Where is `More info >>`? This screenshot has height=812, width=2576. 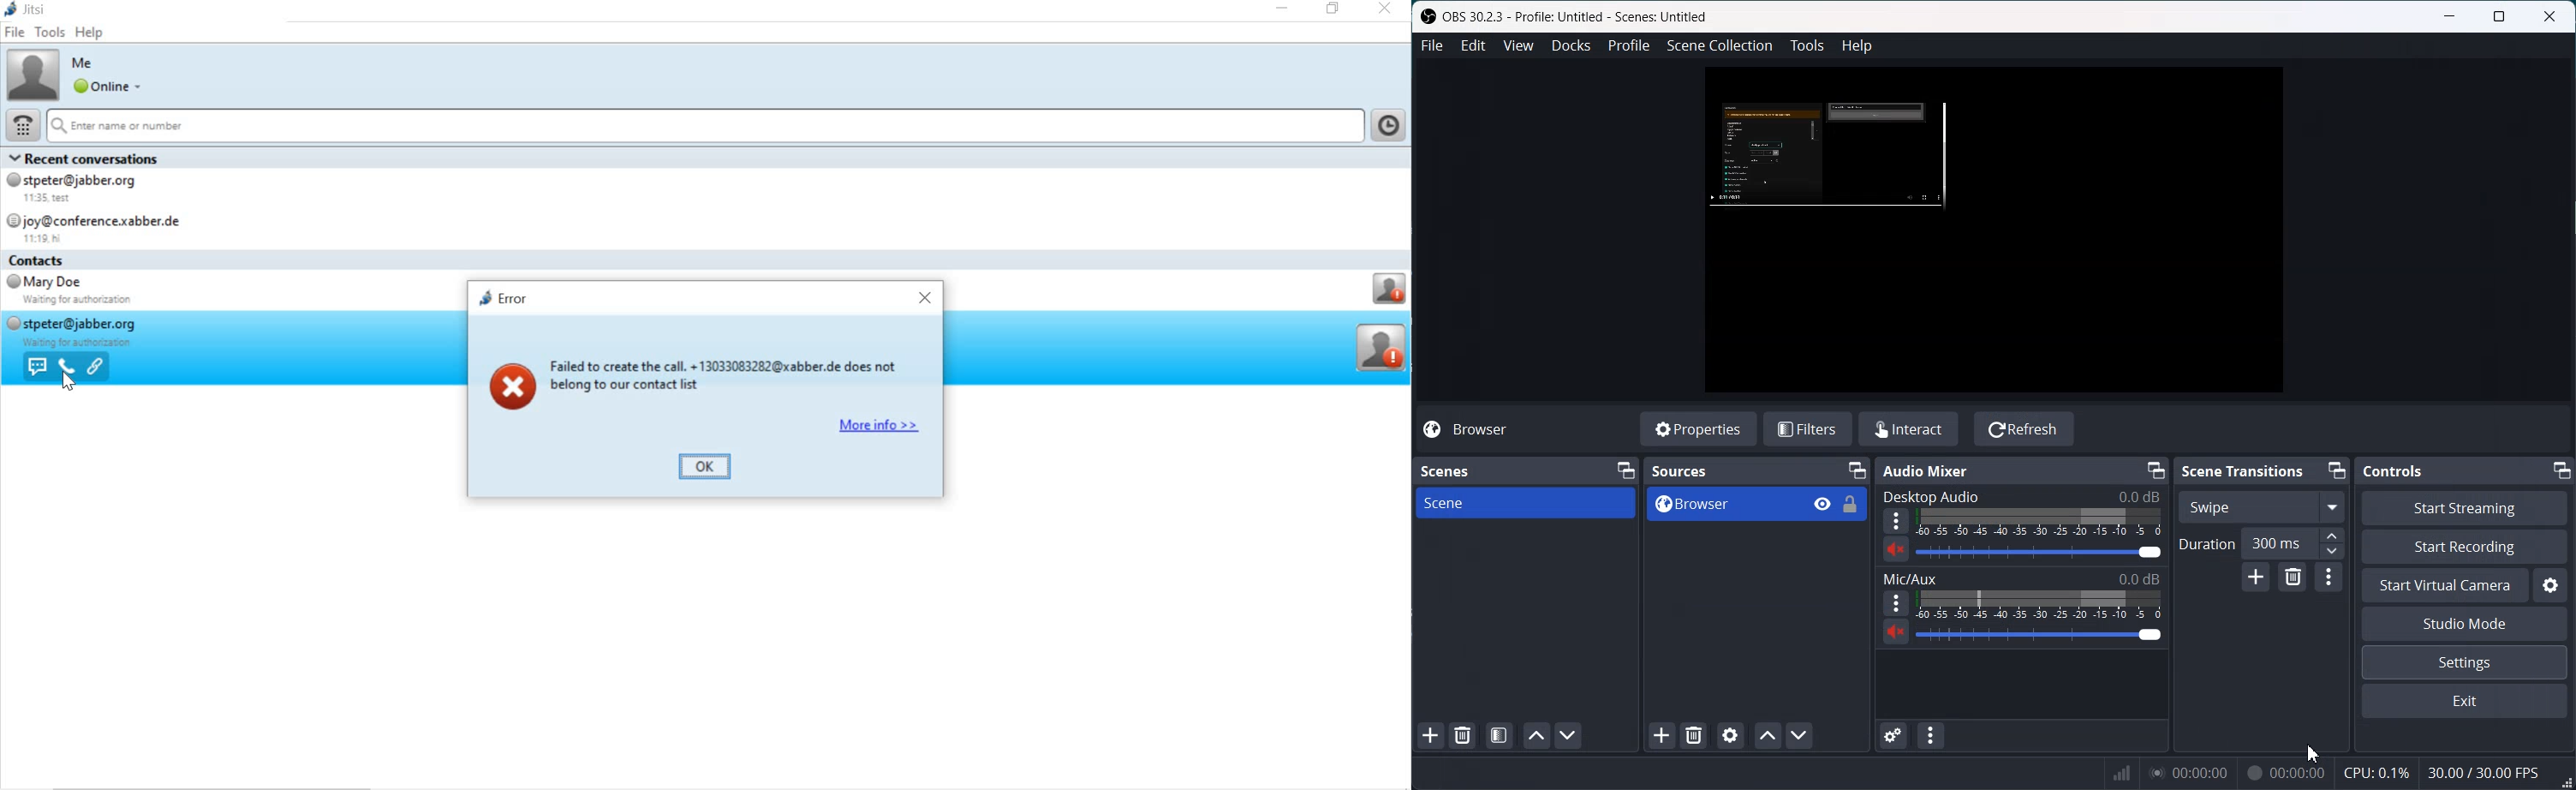 More info >> is located at coordinates (876, 425).